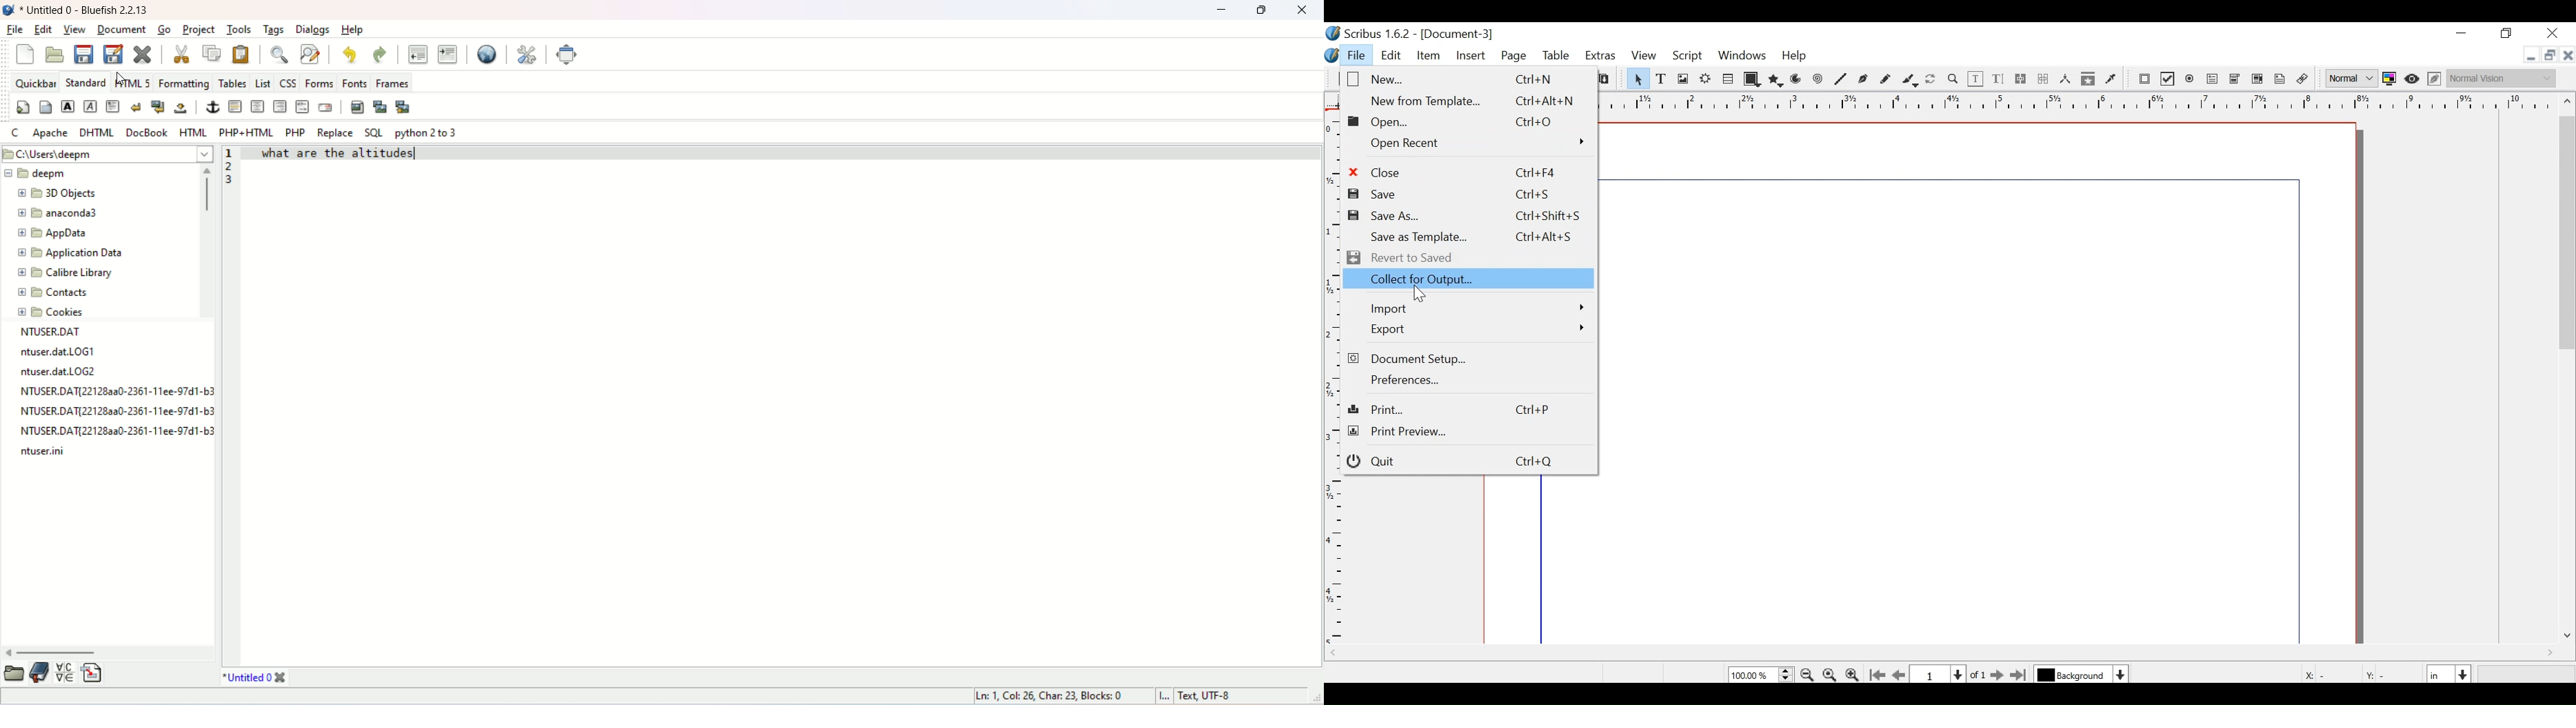 The height and width of the screenshot is (728, 2576). I want to click on Select the visual appearnce, so click(2505, 78).